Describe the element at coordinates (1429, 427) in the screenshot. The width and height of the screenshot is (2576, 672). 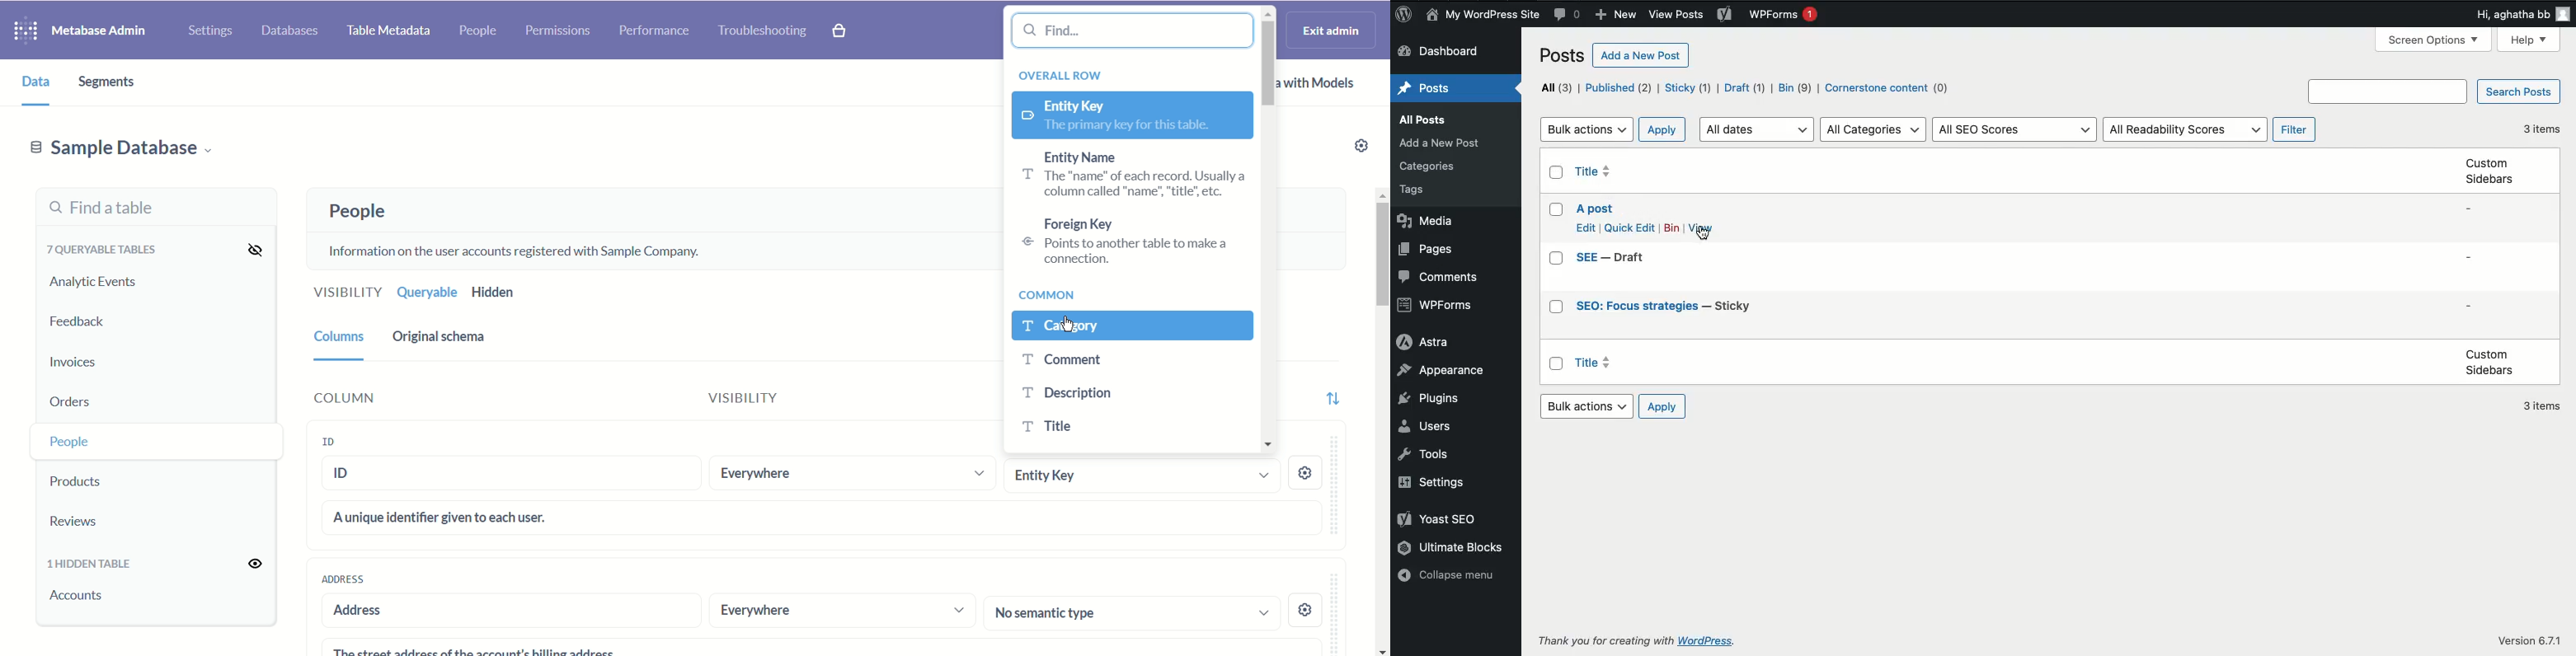
I see `Users` at that location.